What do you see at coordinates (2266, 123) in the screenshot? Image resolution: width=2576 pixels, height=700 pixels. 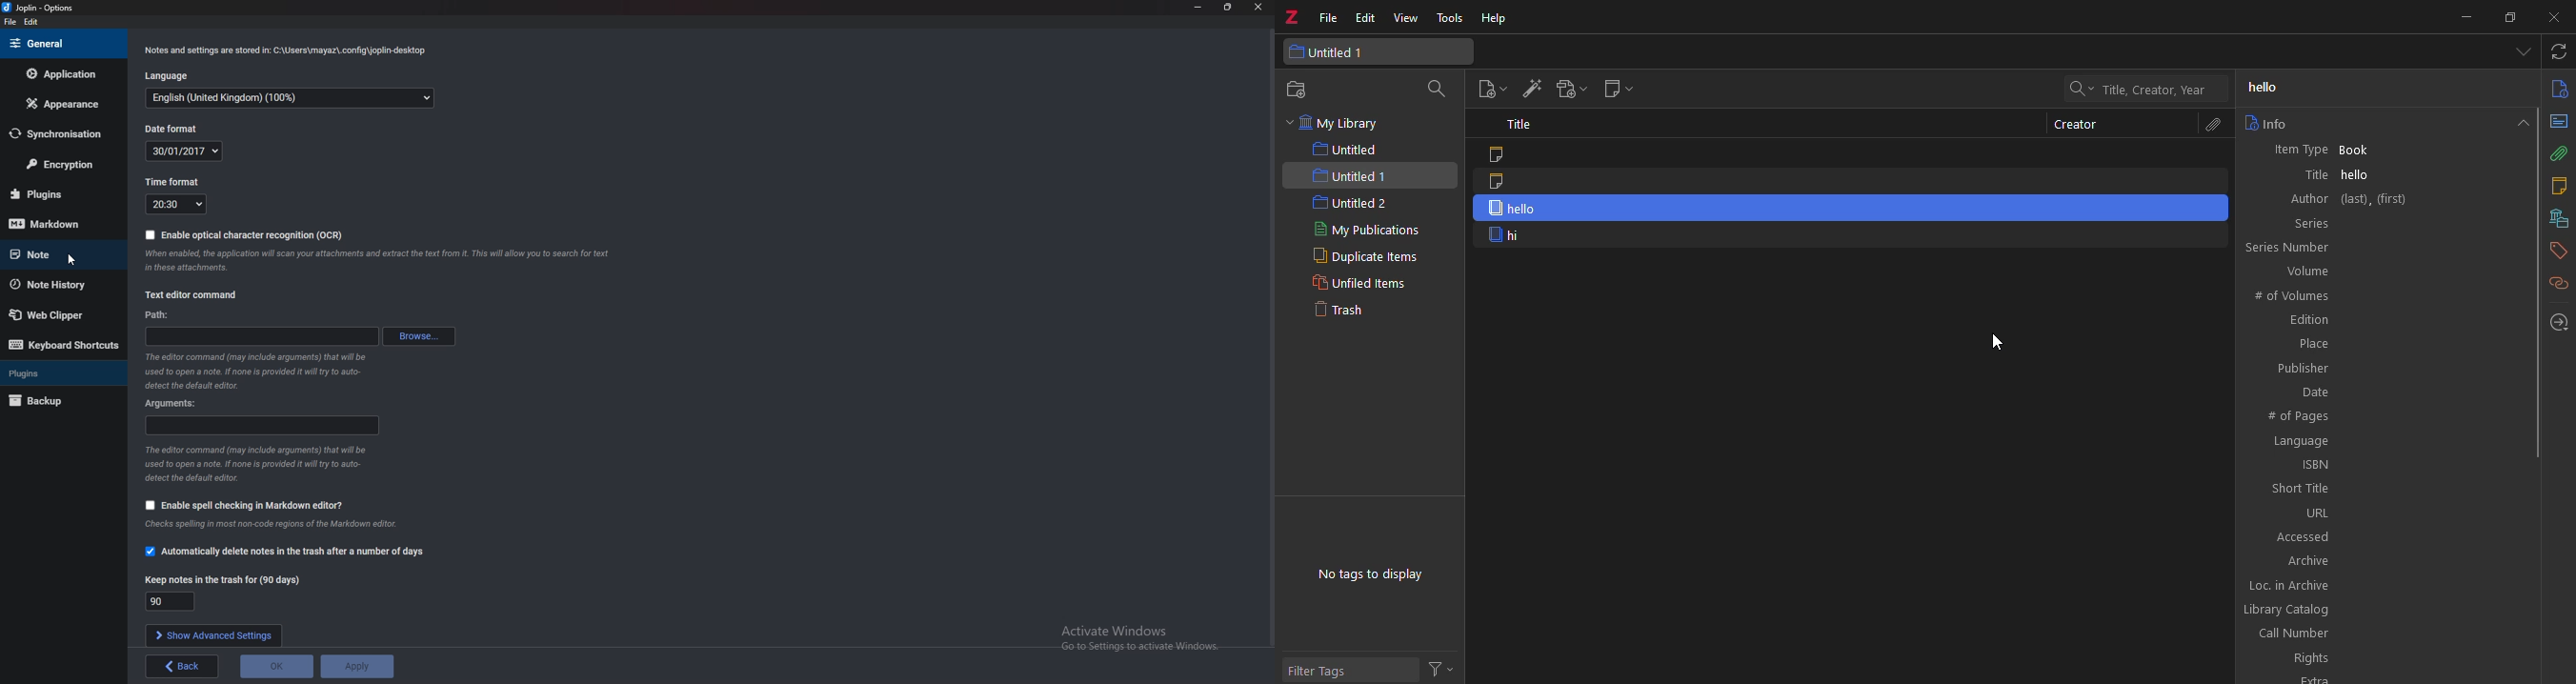 I see `info` at bounding box center [2266, 123].